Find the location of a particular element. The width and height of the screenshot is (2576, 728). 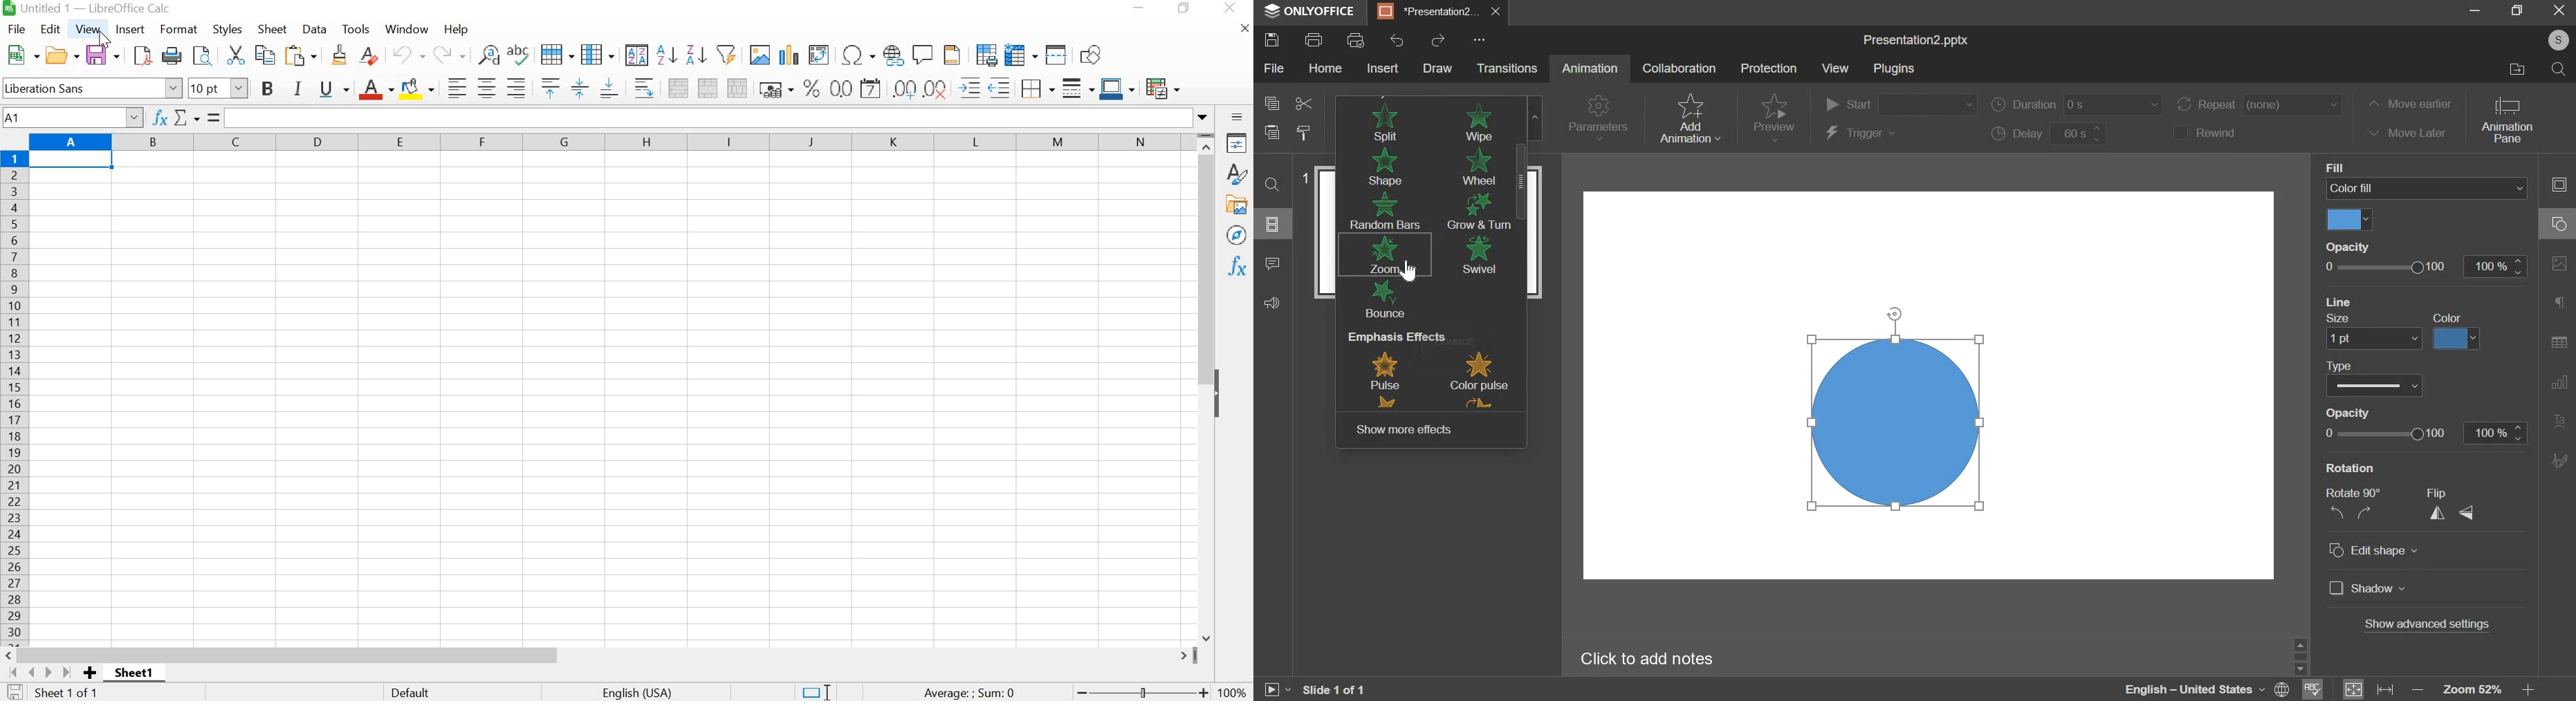

STANDARD SELECTION is located at coordinates (816, 693).